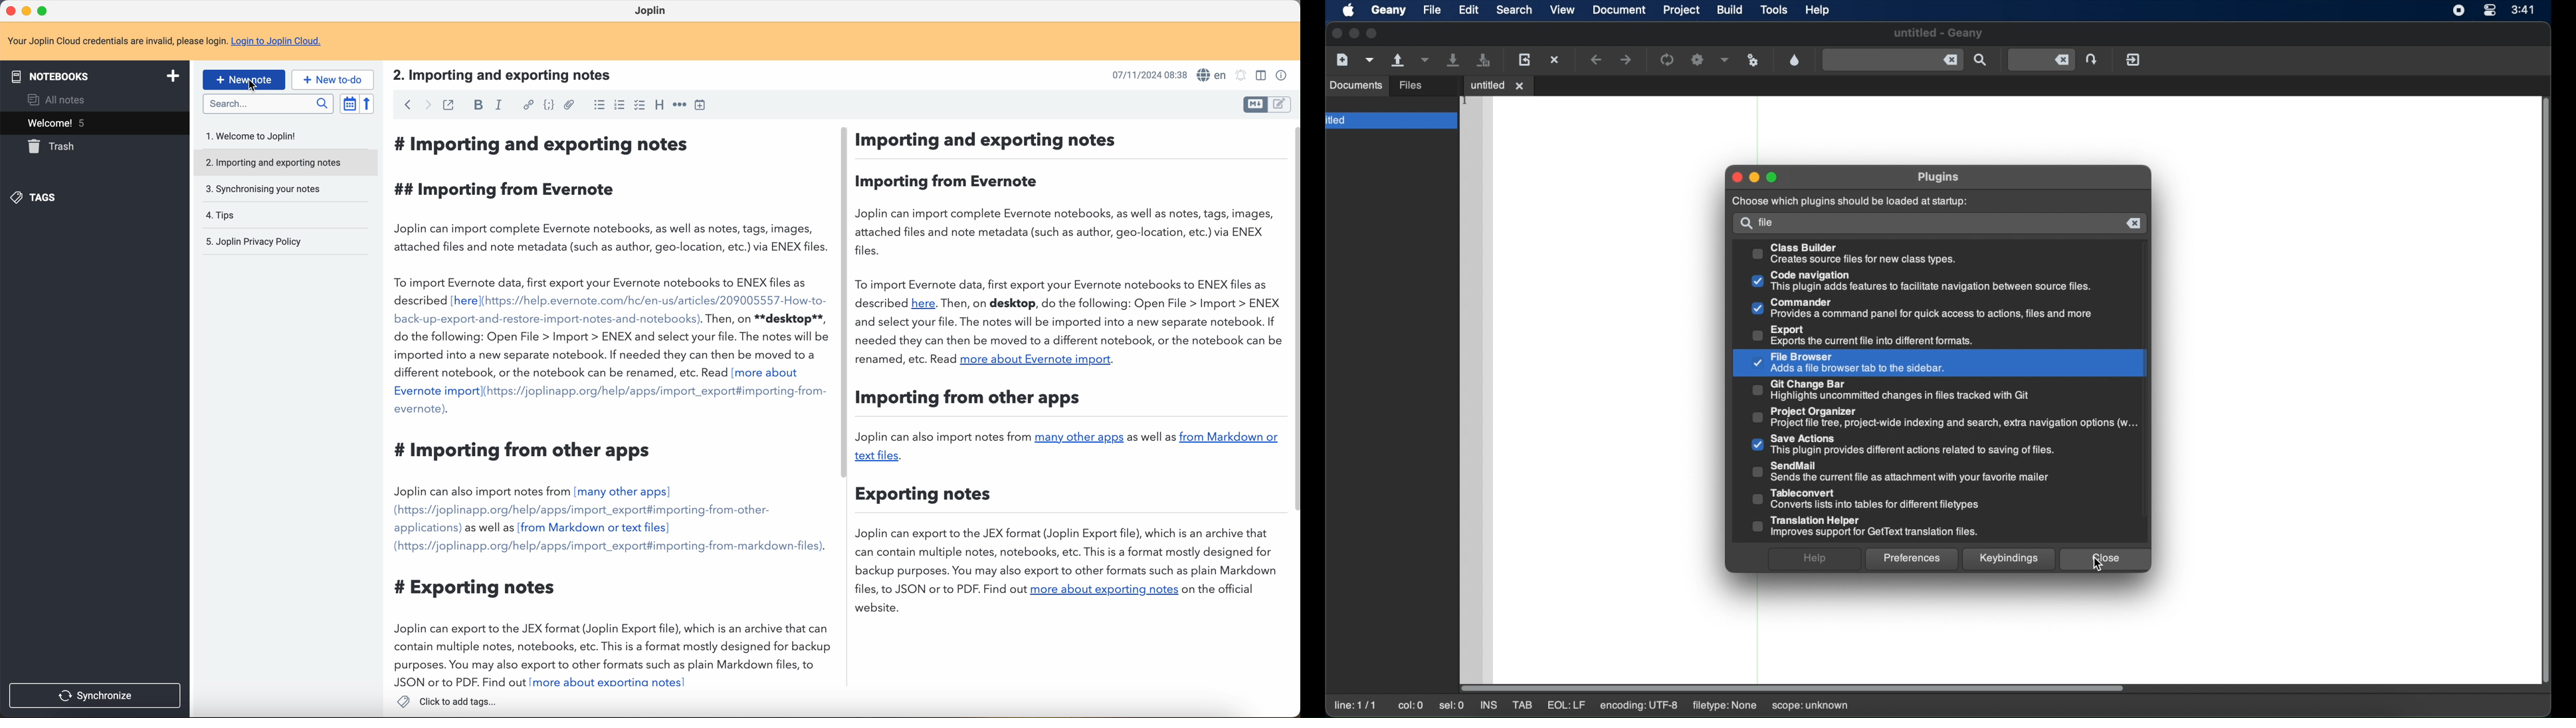 This screenshot has height=728, width=2576. What do you see at coordinates (1242, 75) in the screenshot?
I see `set alarm` at bounding box center [1242, 75].